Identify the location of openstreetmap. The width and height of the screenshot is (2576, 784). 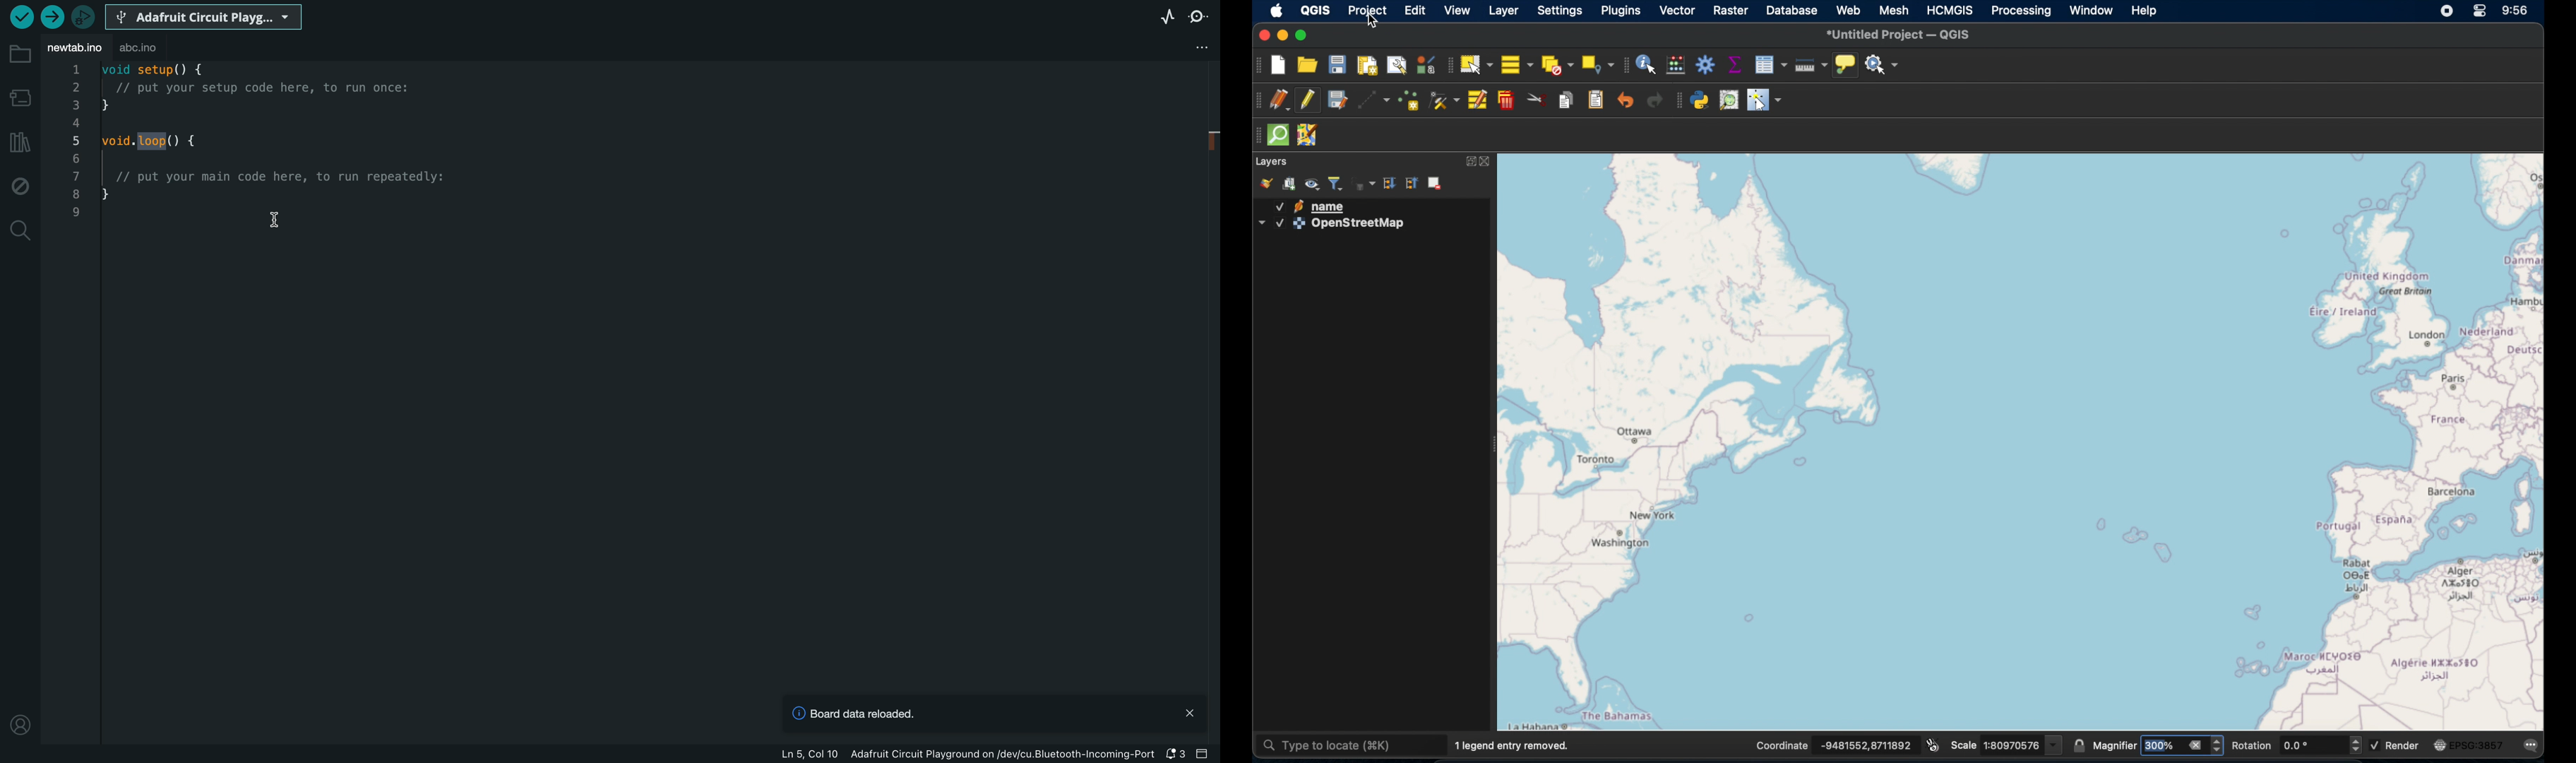
(1332, 225).